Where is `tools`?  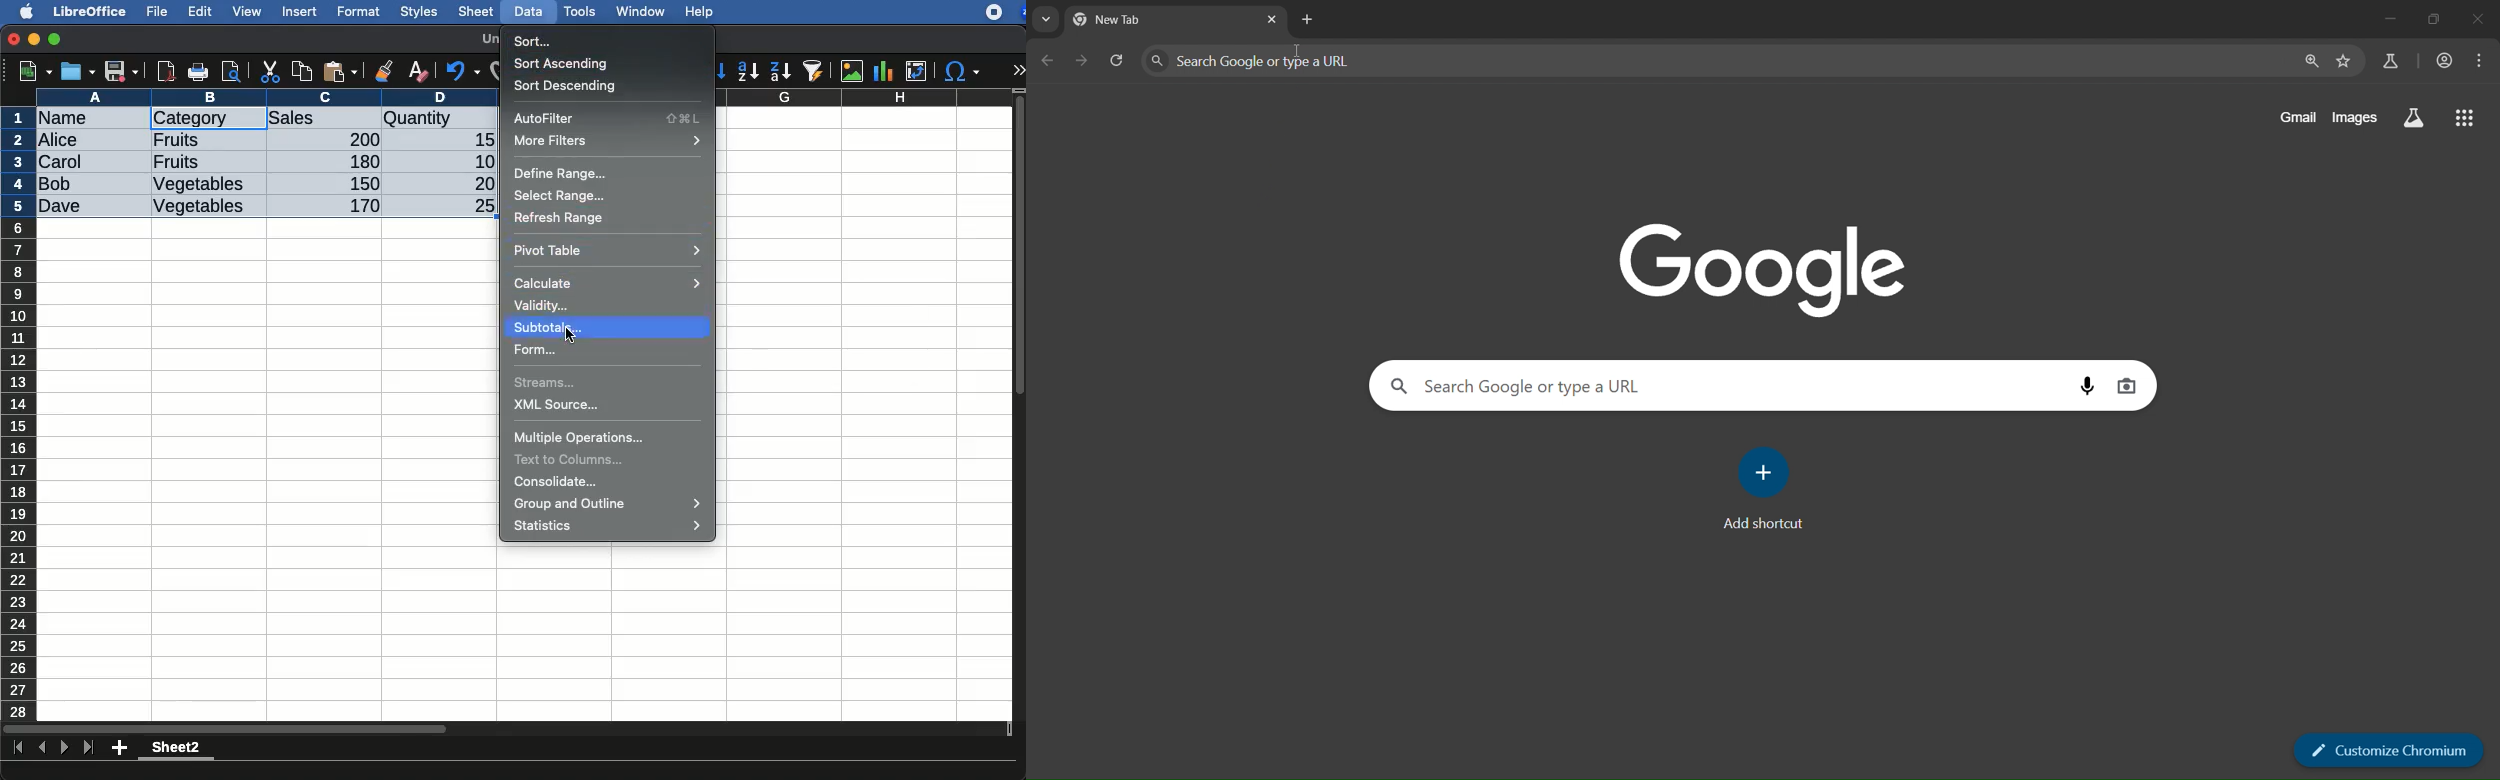
tools is located at coordinates (581, 11).